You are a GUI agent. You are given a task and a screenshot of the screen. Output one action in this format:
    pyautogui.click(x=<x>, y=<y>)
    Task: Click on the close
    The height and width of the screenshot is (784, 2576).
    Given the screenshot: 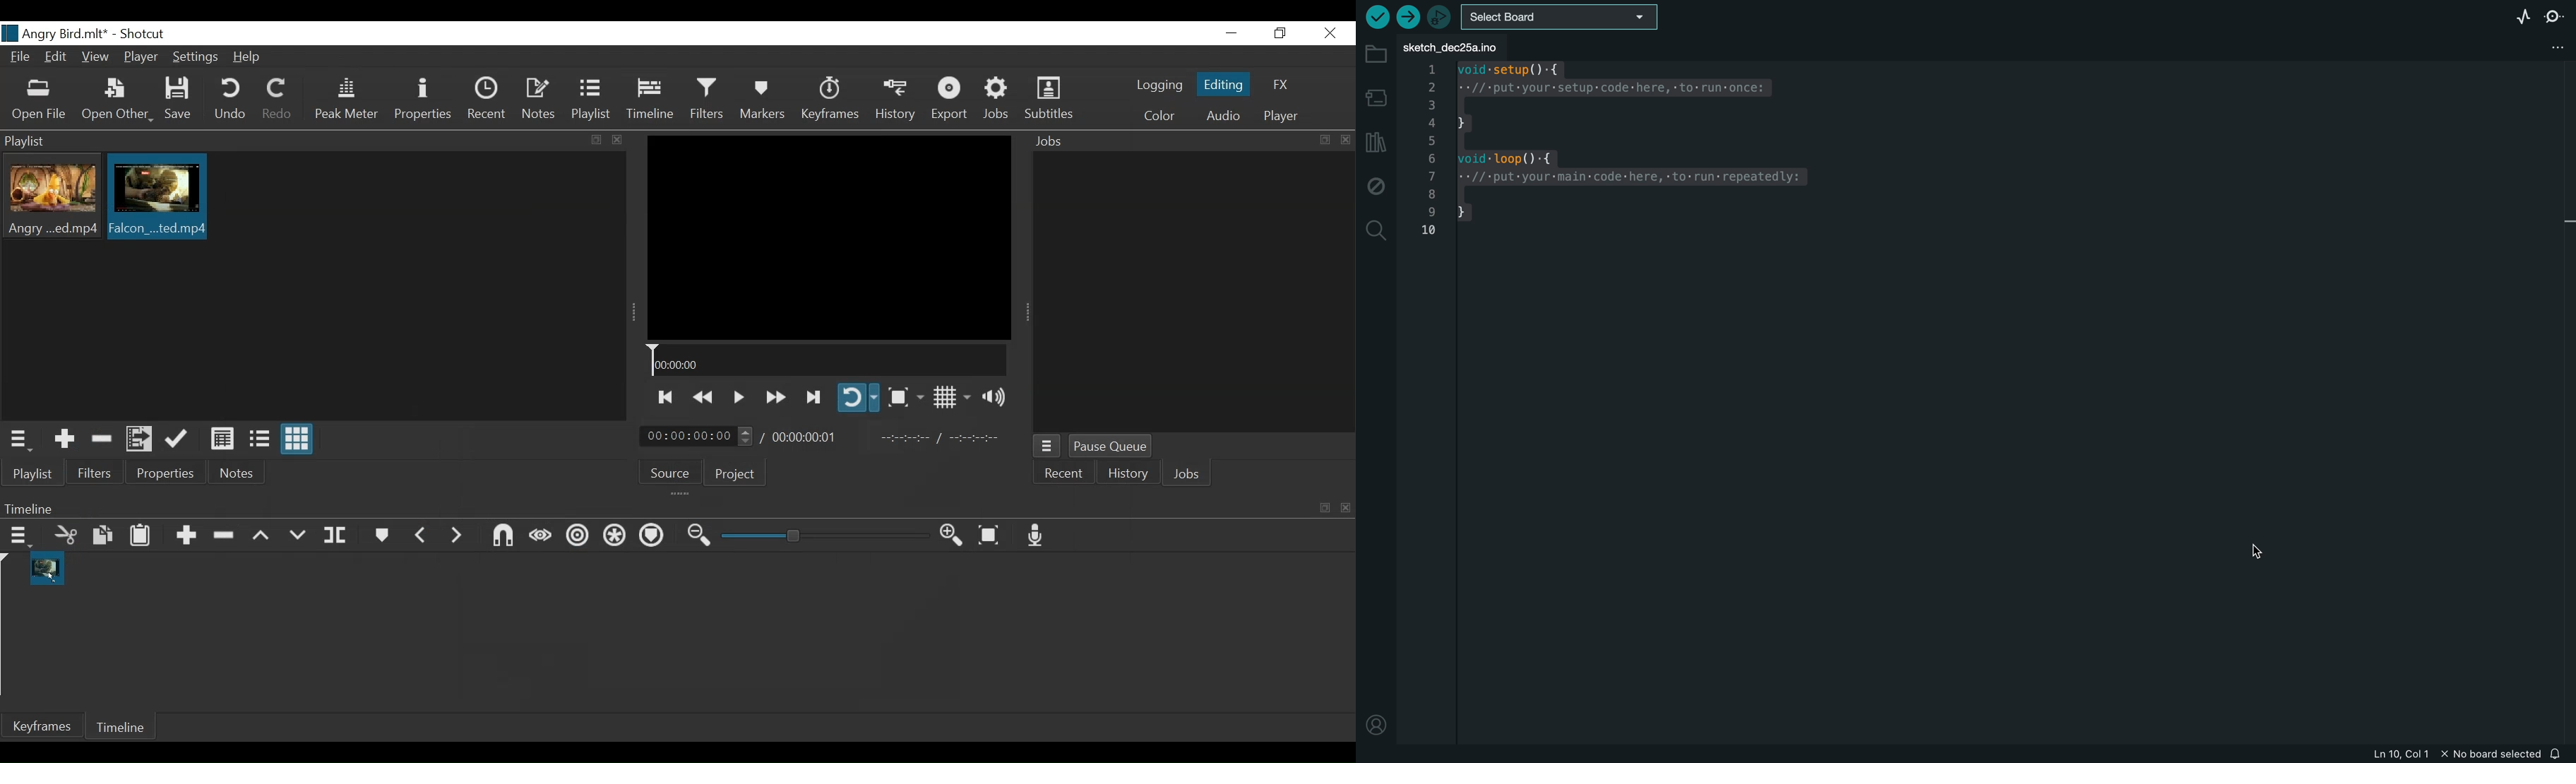 What is the action you would take?
    pyautogui.click(x=1347, y=508)
    